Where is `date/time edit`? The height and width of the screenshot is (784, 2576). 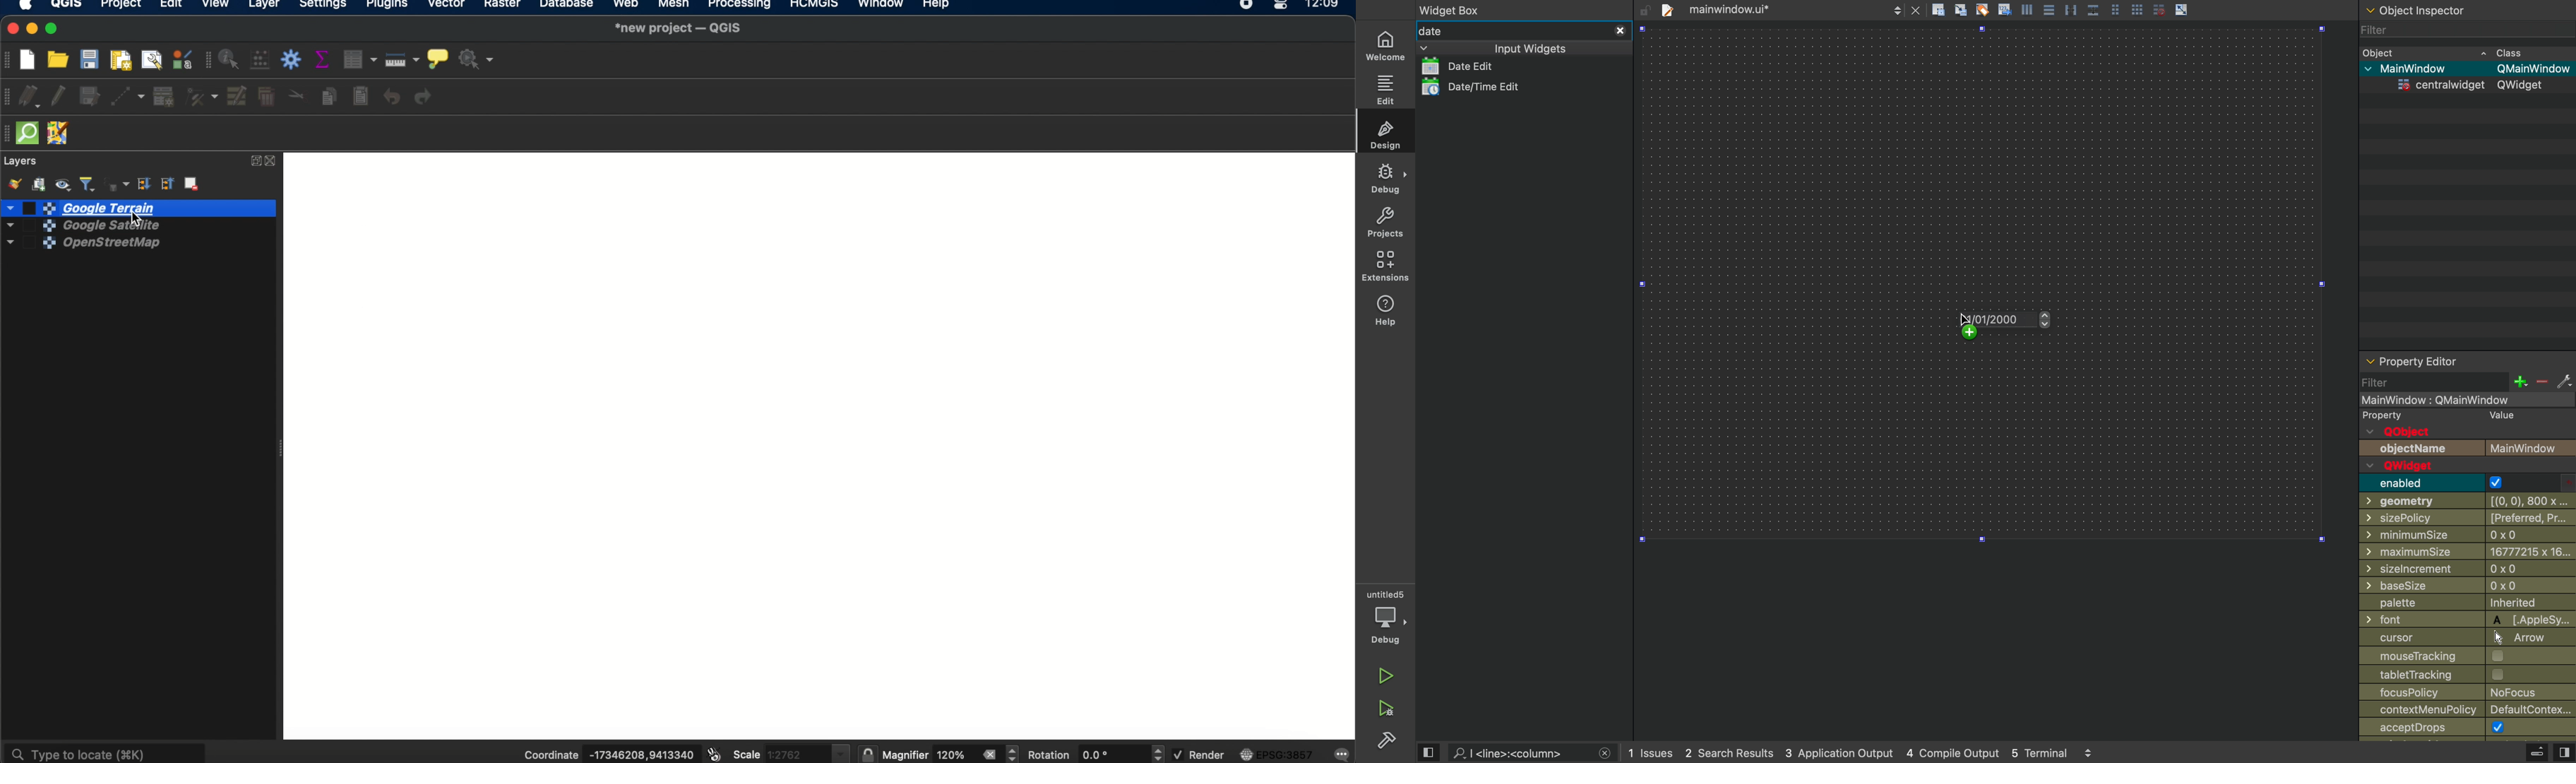 date/time edit is located at coordinates (1491, 87).